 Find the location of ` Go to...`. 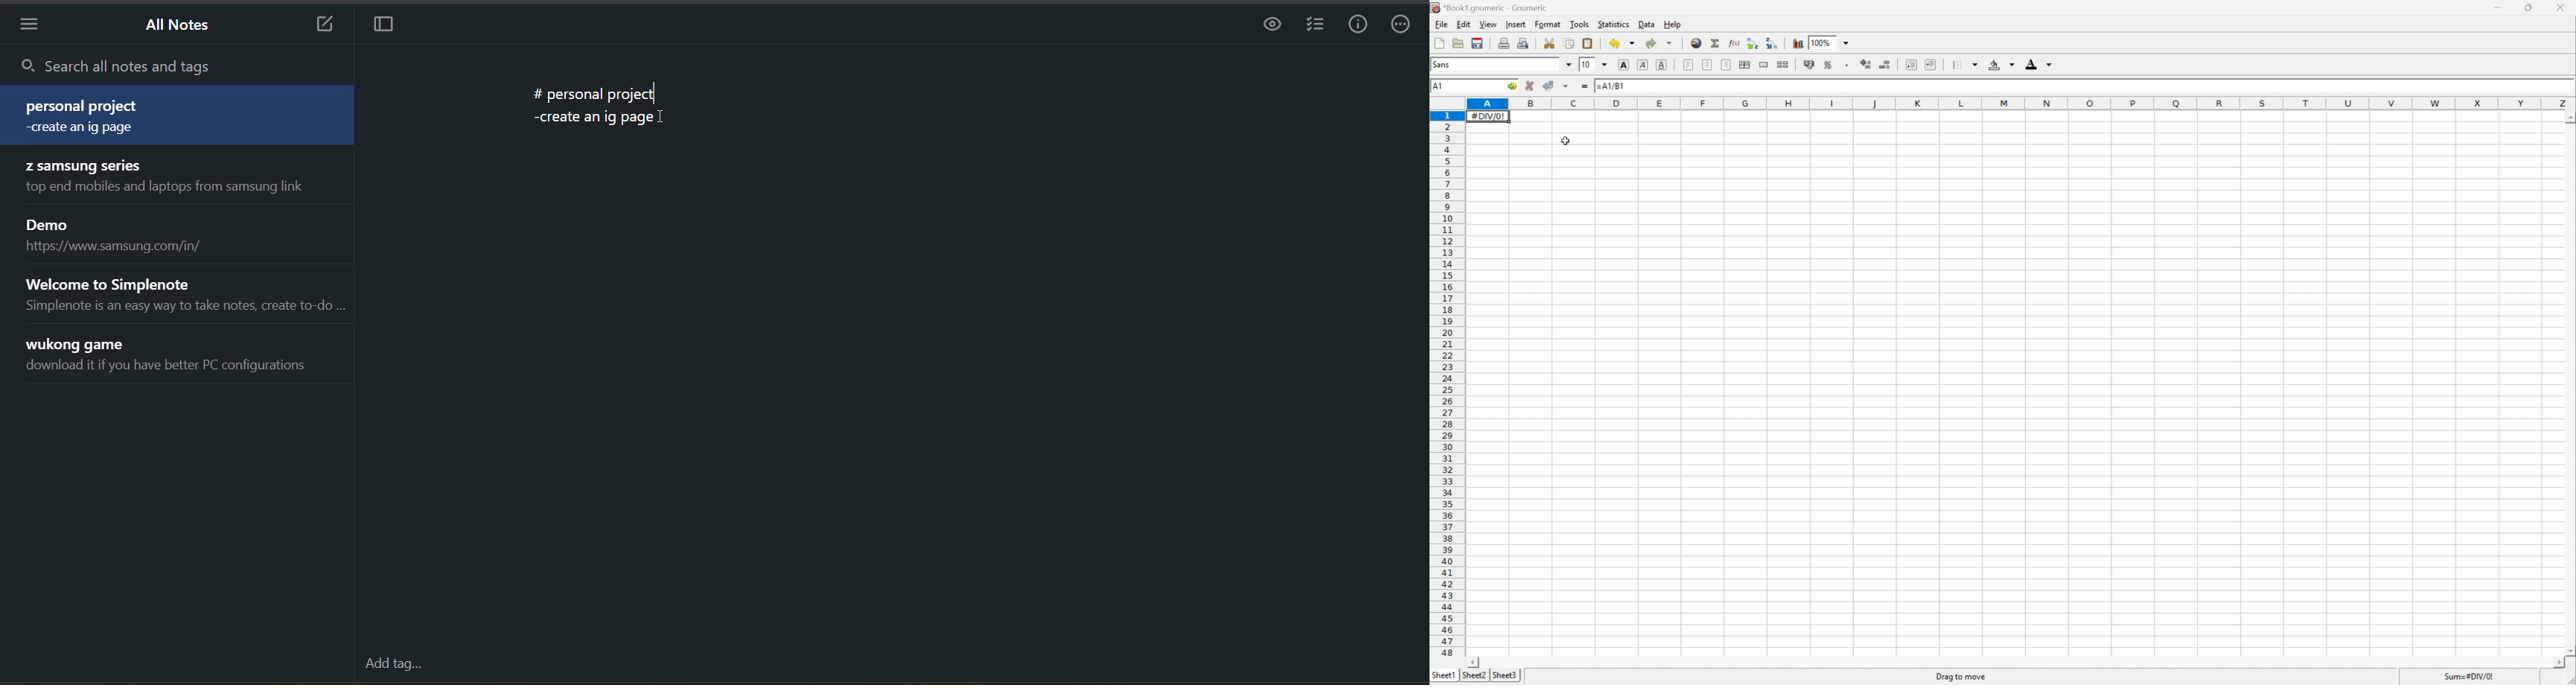

 Go to... is located at coordinates (1512, 86).